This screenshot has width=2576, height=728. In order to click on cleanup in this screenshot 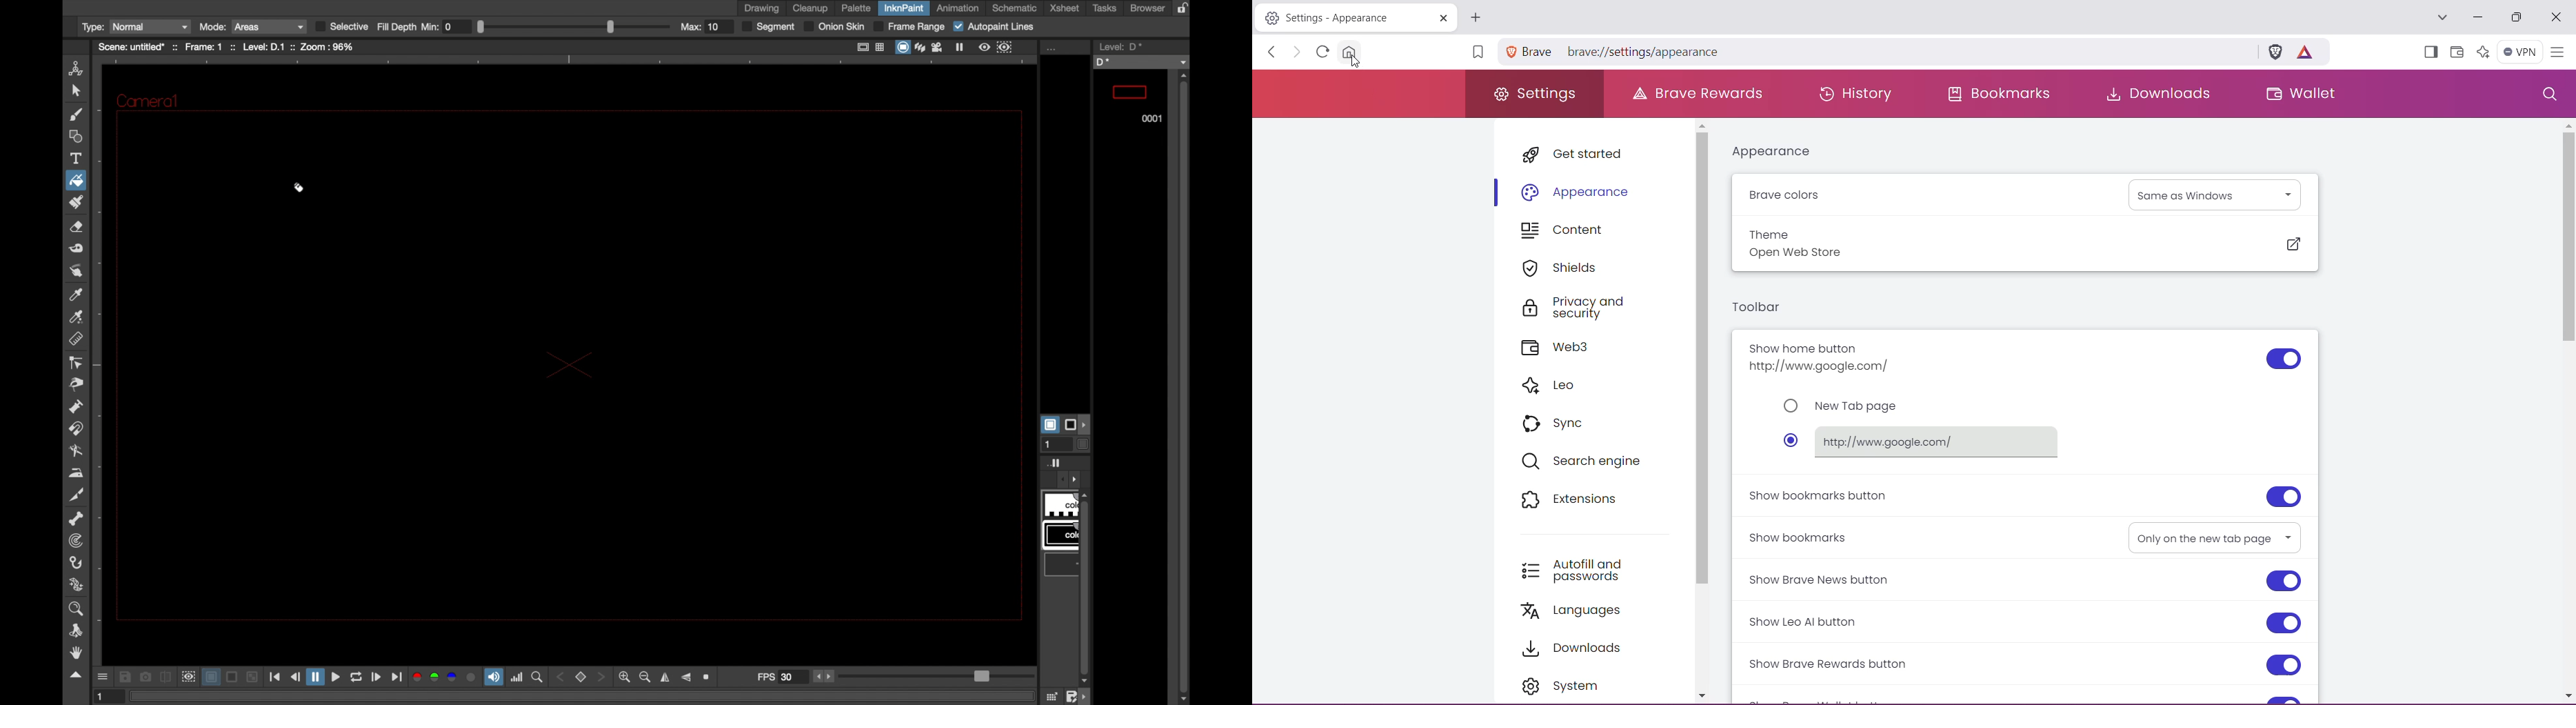, I will do `click(811, 8)`.